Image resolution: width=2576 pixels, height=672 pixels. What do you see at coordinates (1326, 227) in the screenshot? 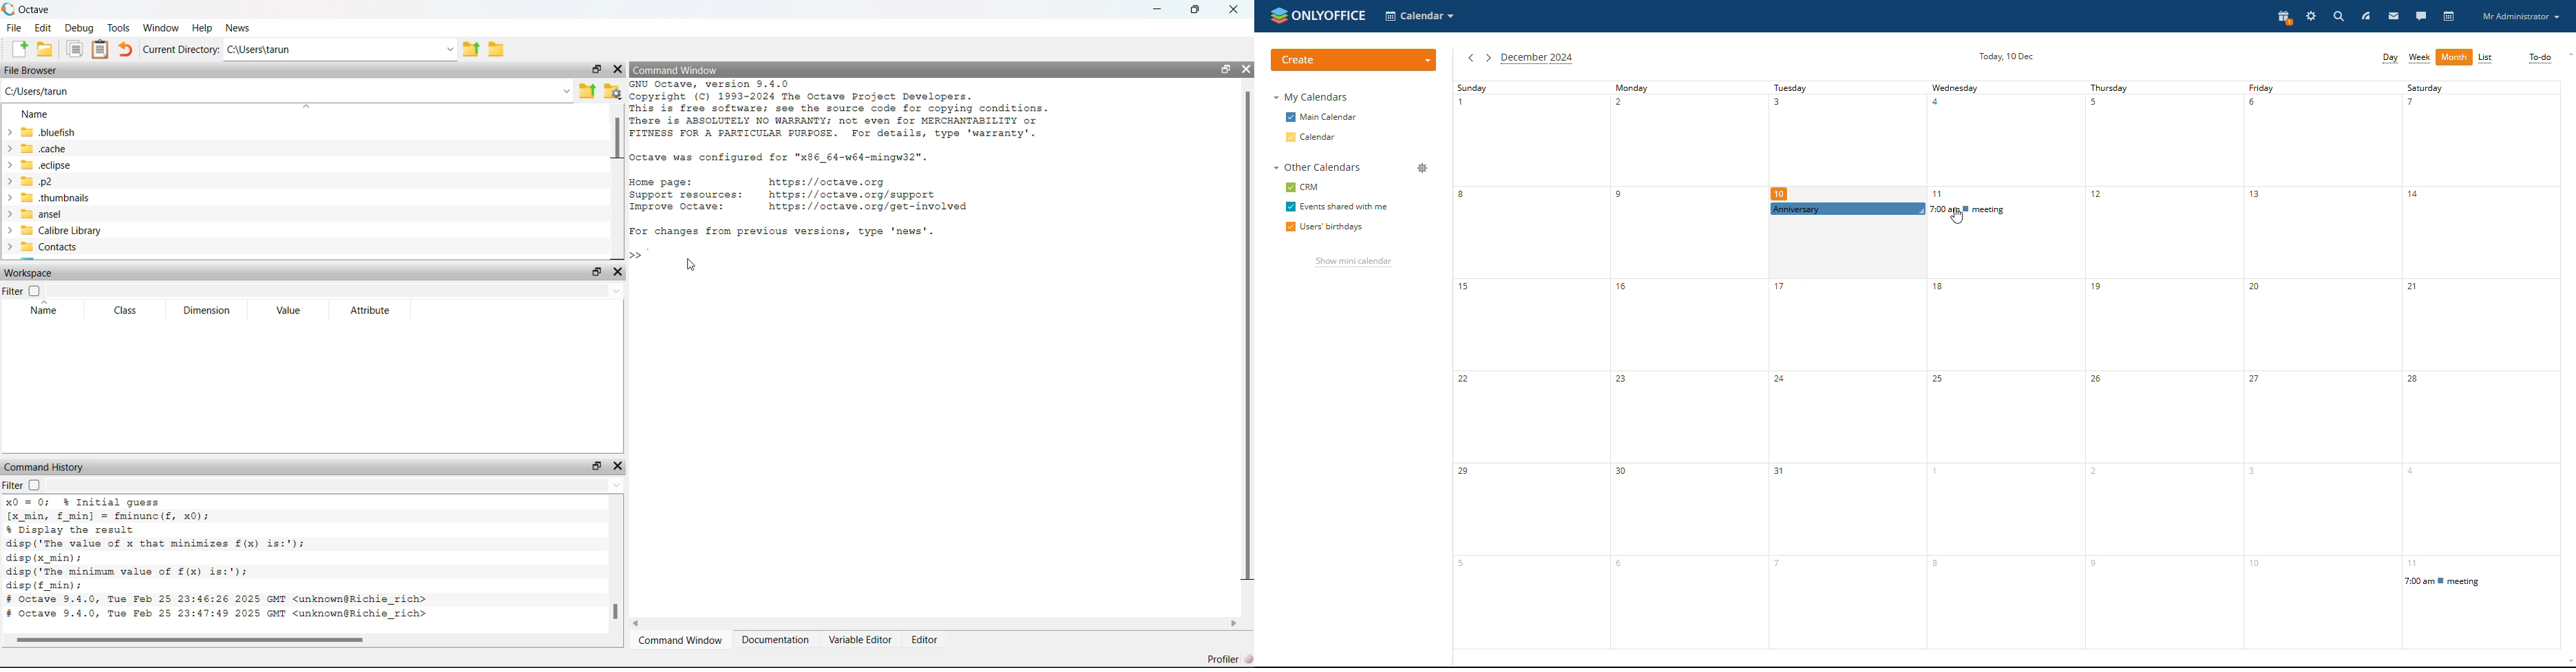
I see `users' birthdays` at bounding box center [1326, 227].